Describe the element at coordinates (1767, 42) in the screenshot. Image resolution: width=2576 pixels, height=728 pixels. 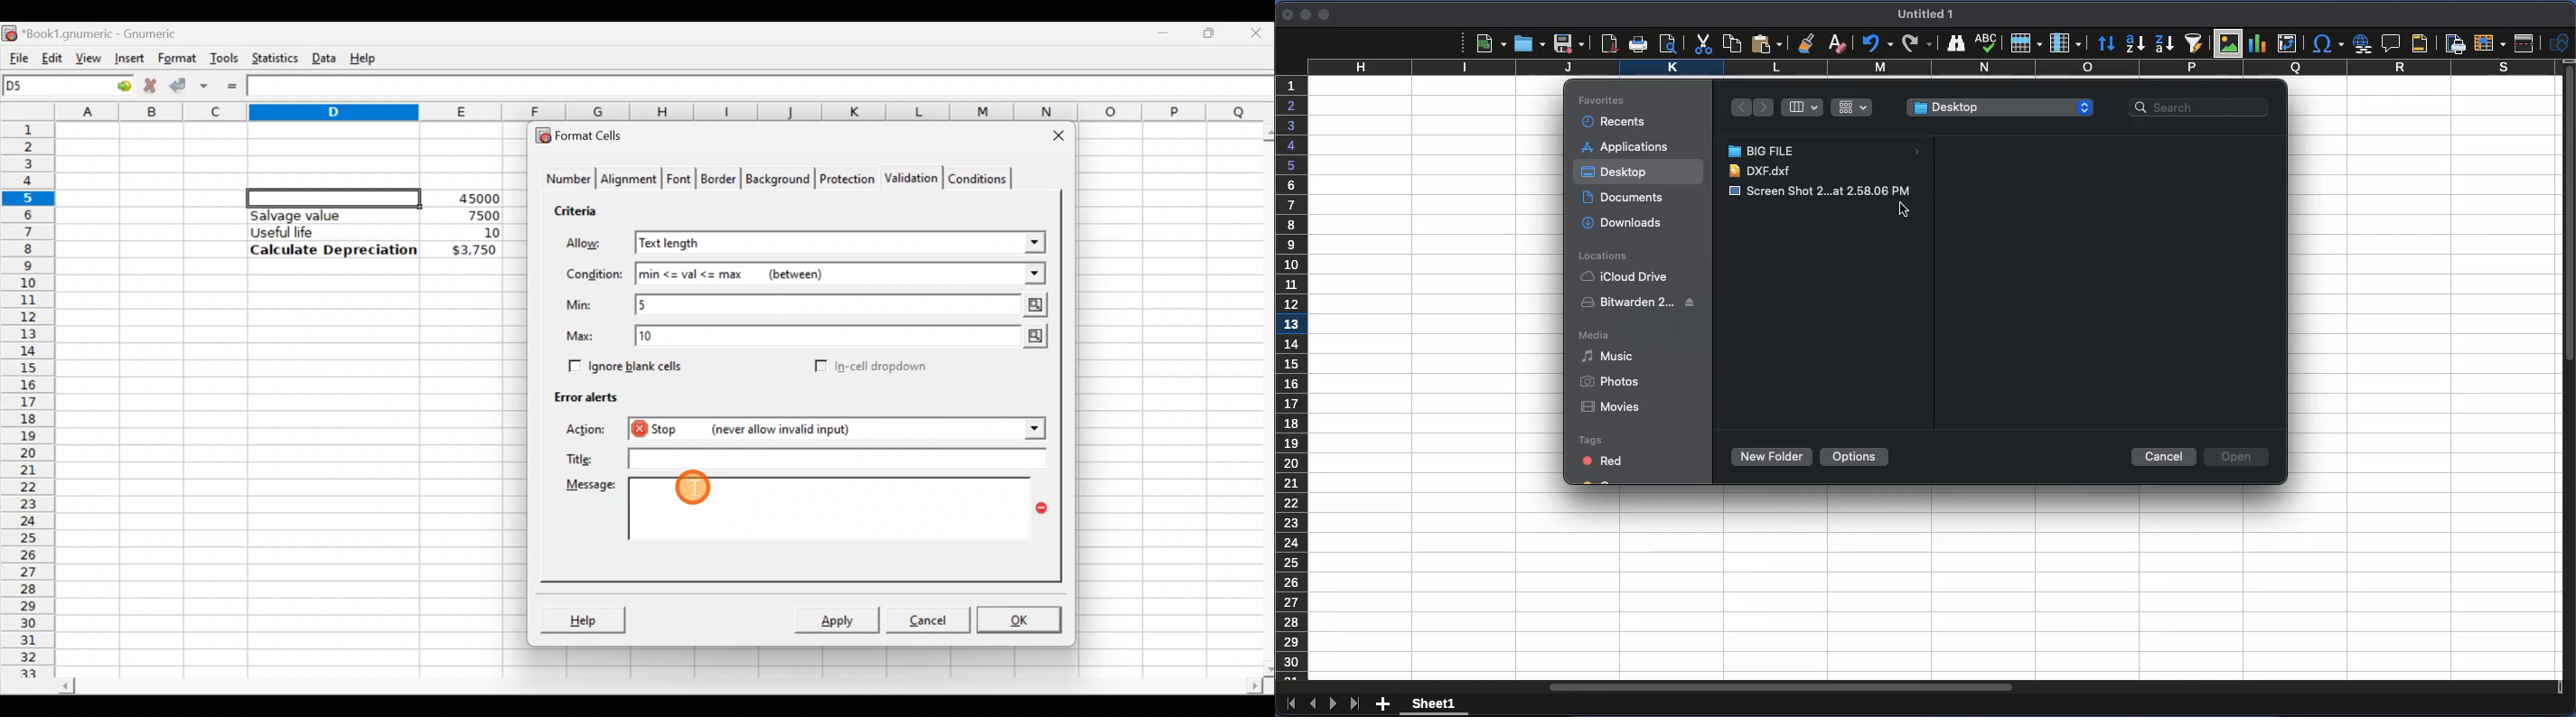
I see `paste` at that location.